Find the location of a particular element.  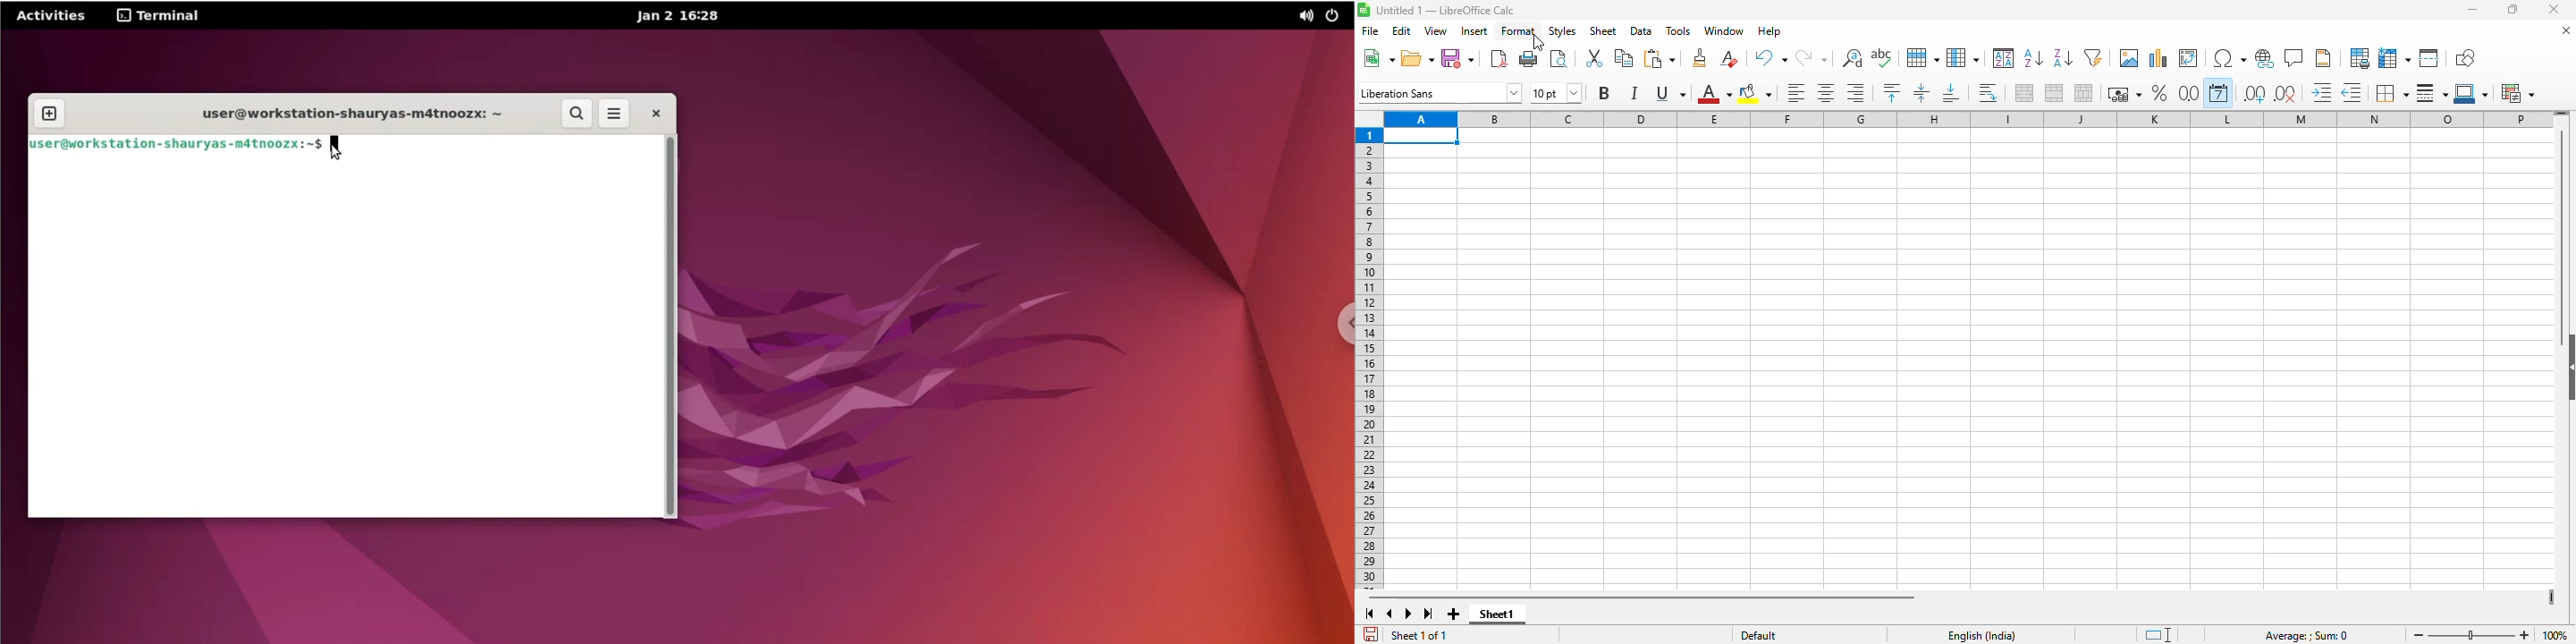

clone formatting is located at coordinates (1701, 58).